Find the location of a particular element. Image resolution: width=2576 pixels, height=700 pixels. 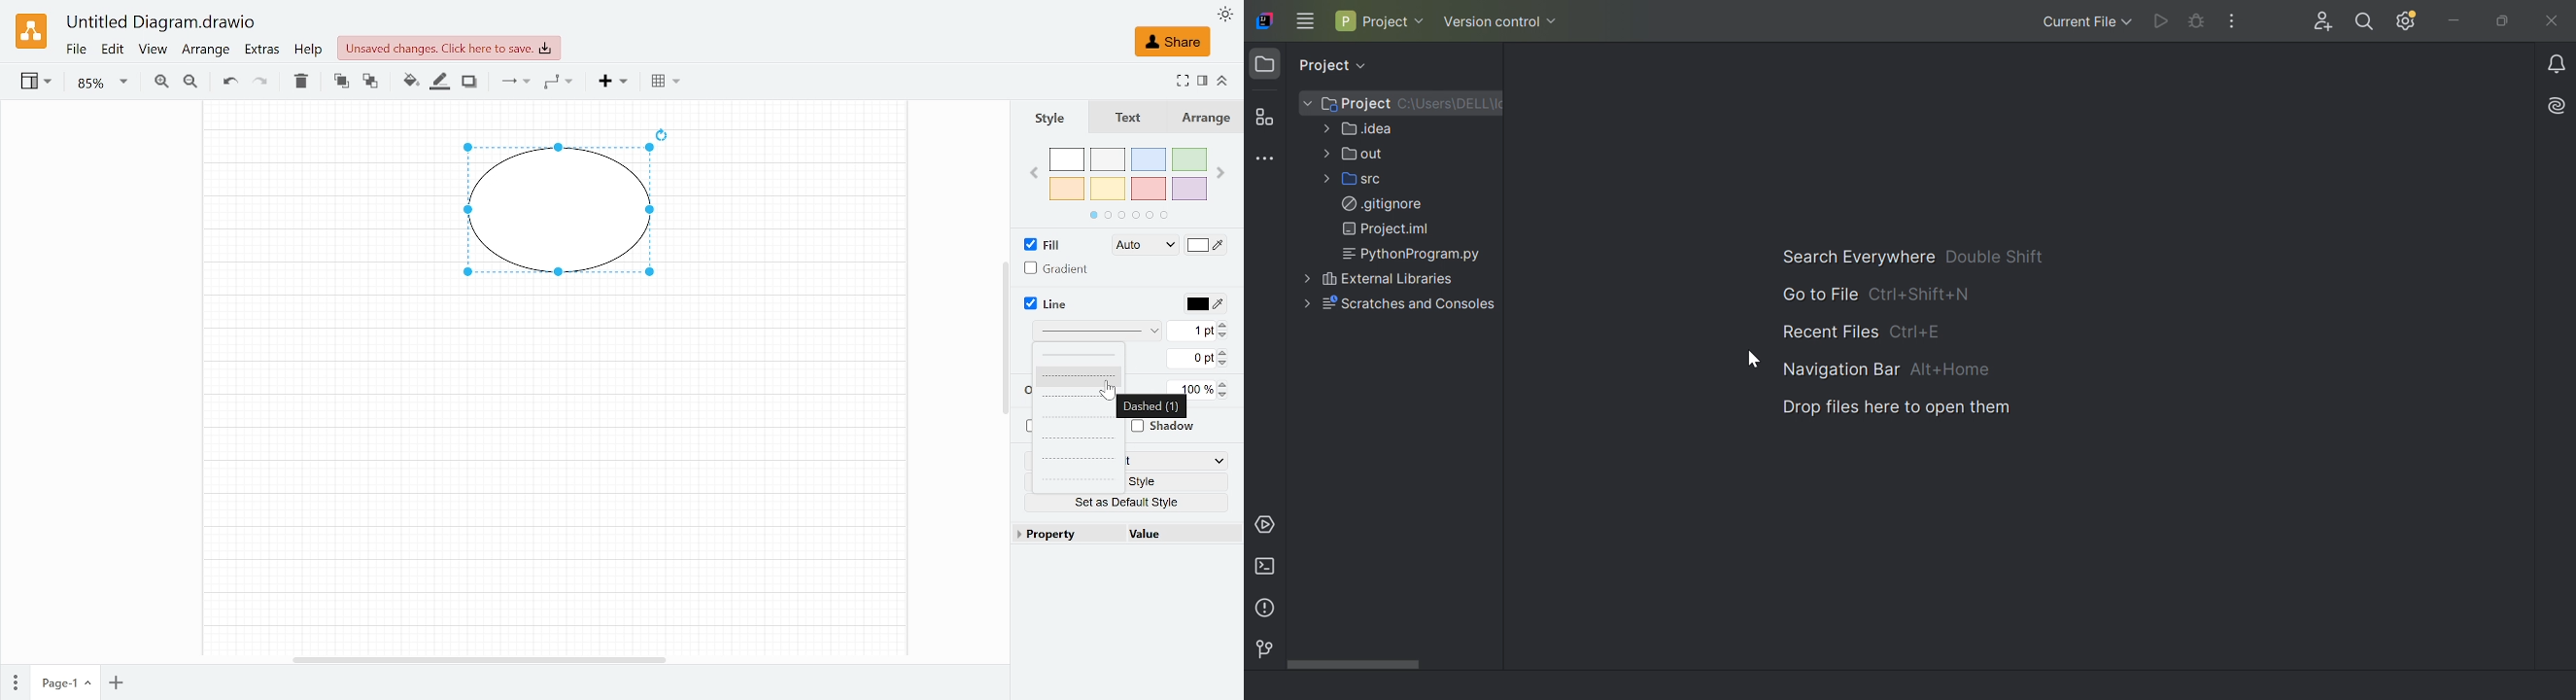

FIll color is located at coordinates (1206, 245).